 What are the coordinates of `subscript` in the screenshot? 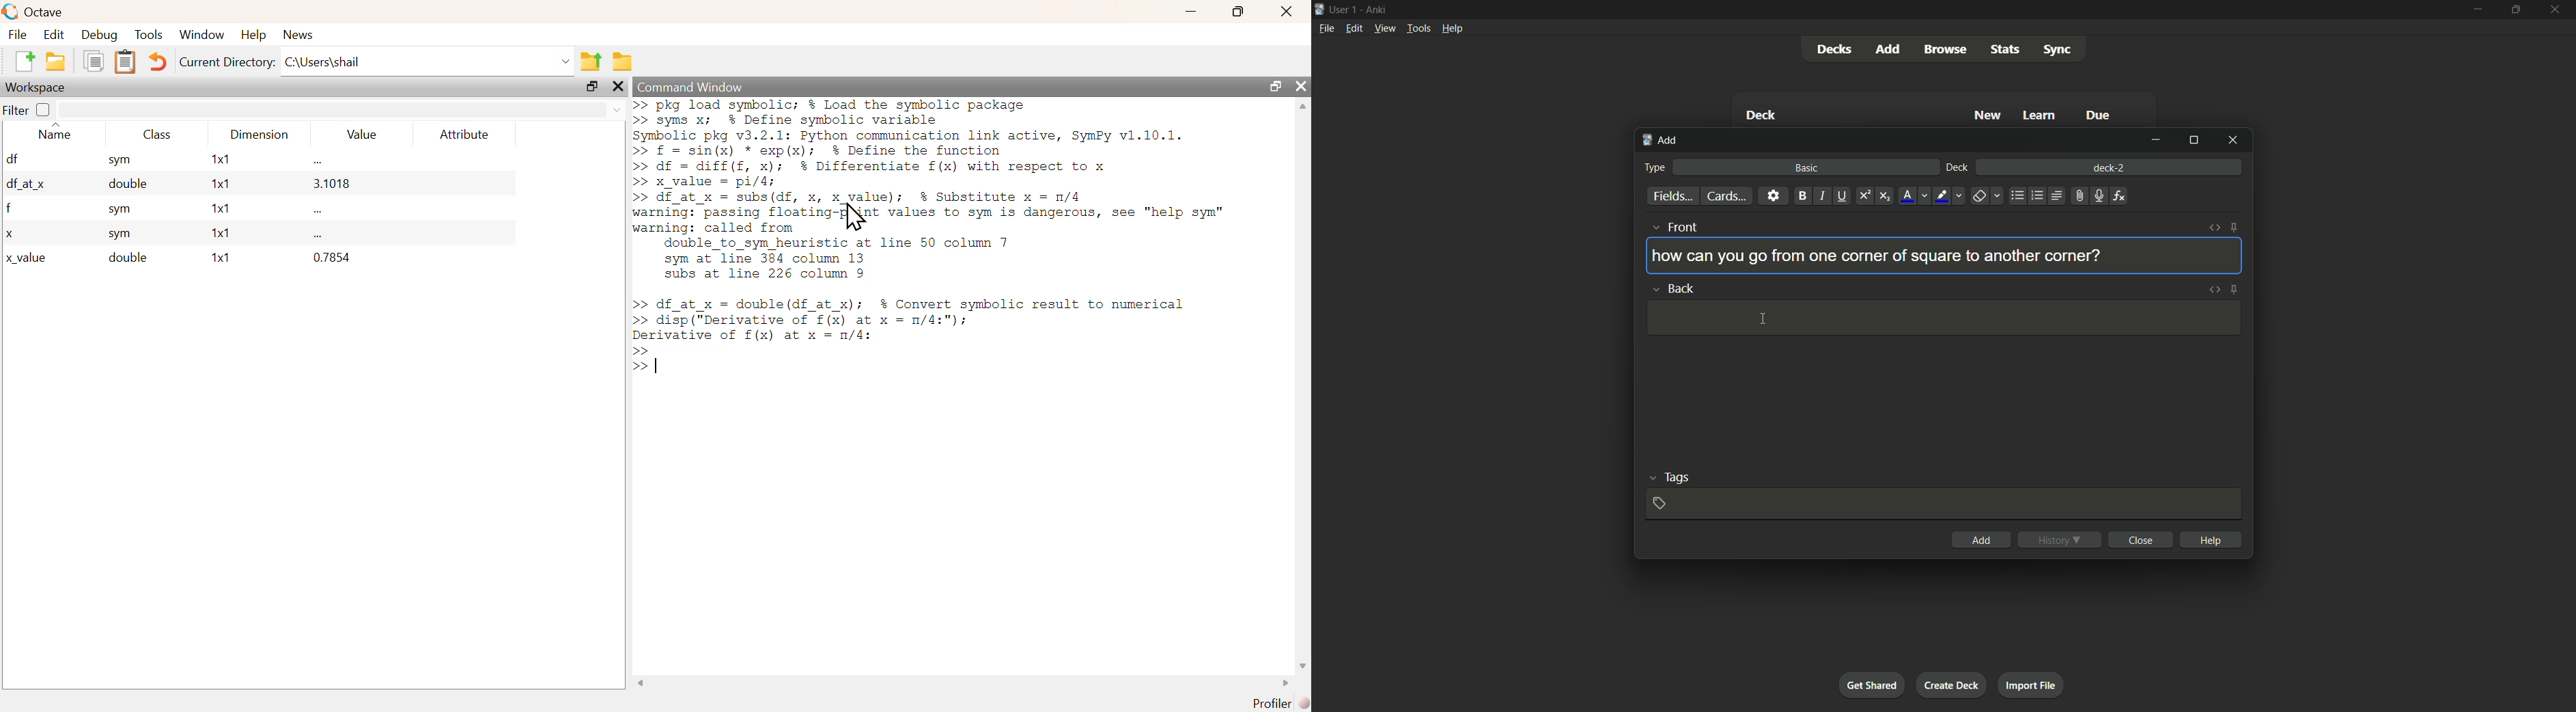 It's located at (1884, 196).